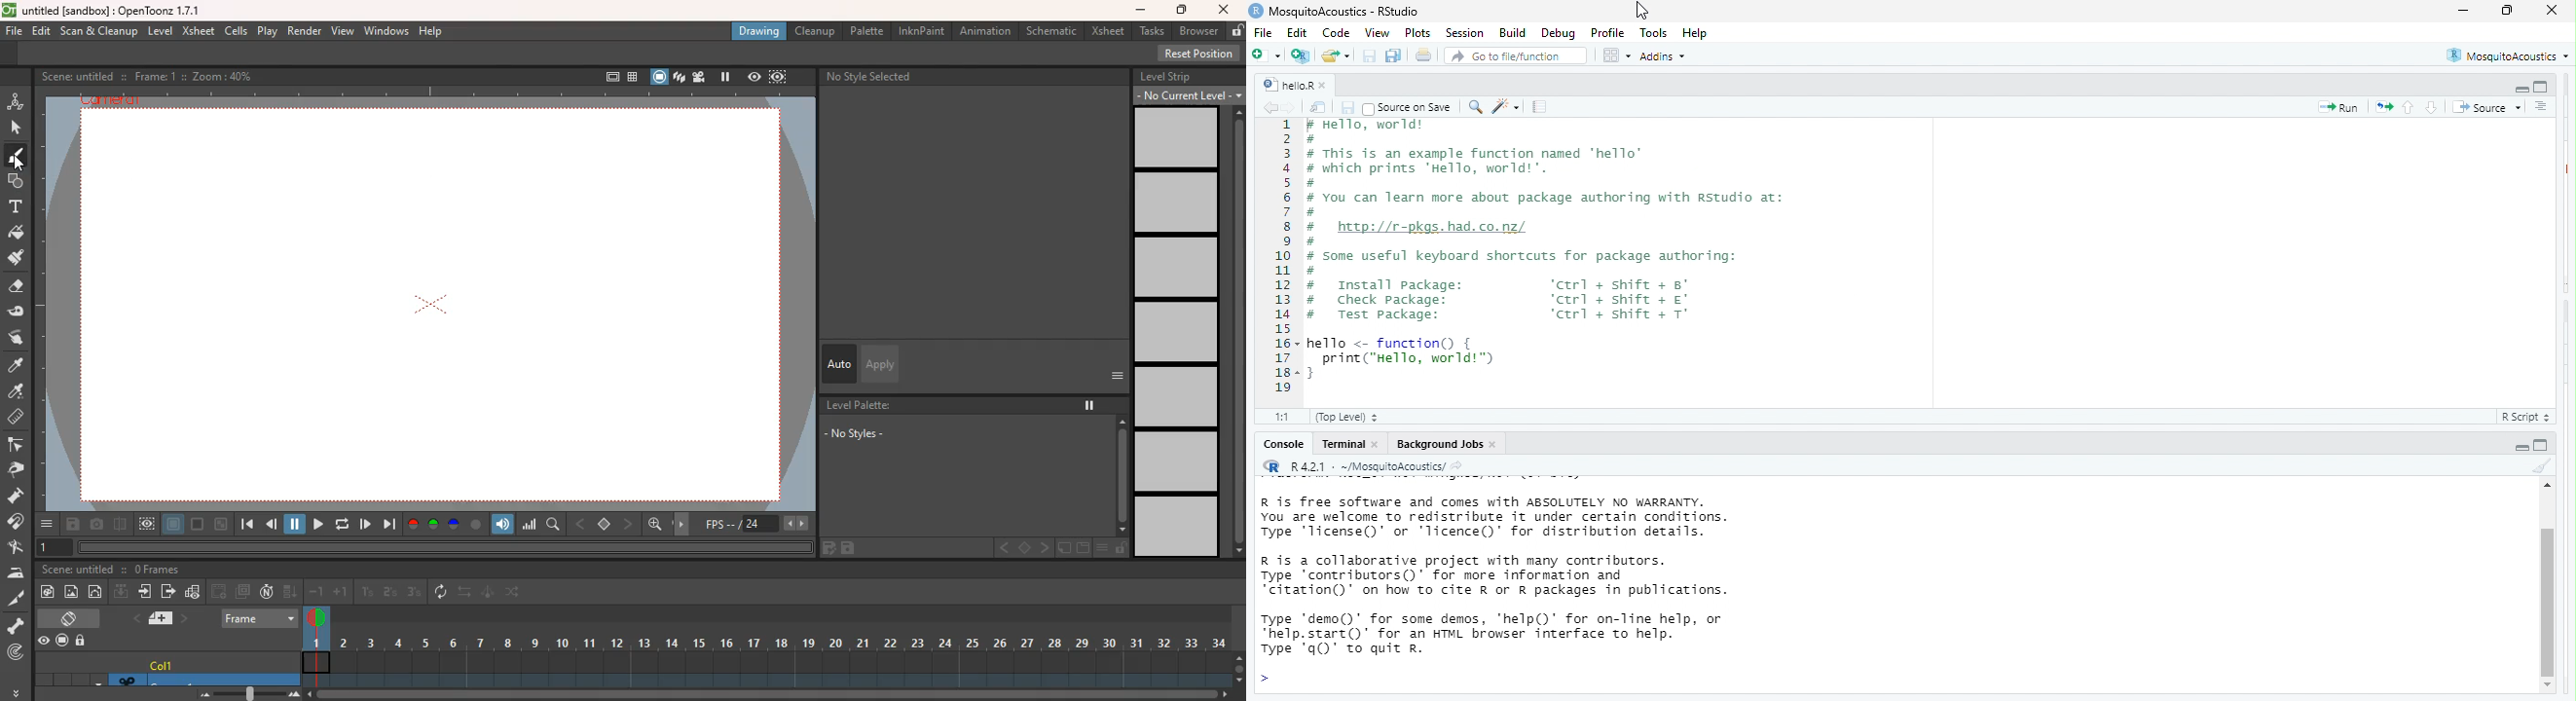  I want to click on scroll up, so click(2545, 490).